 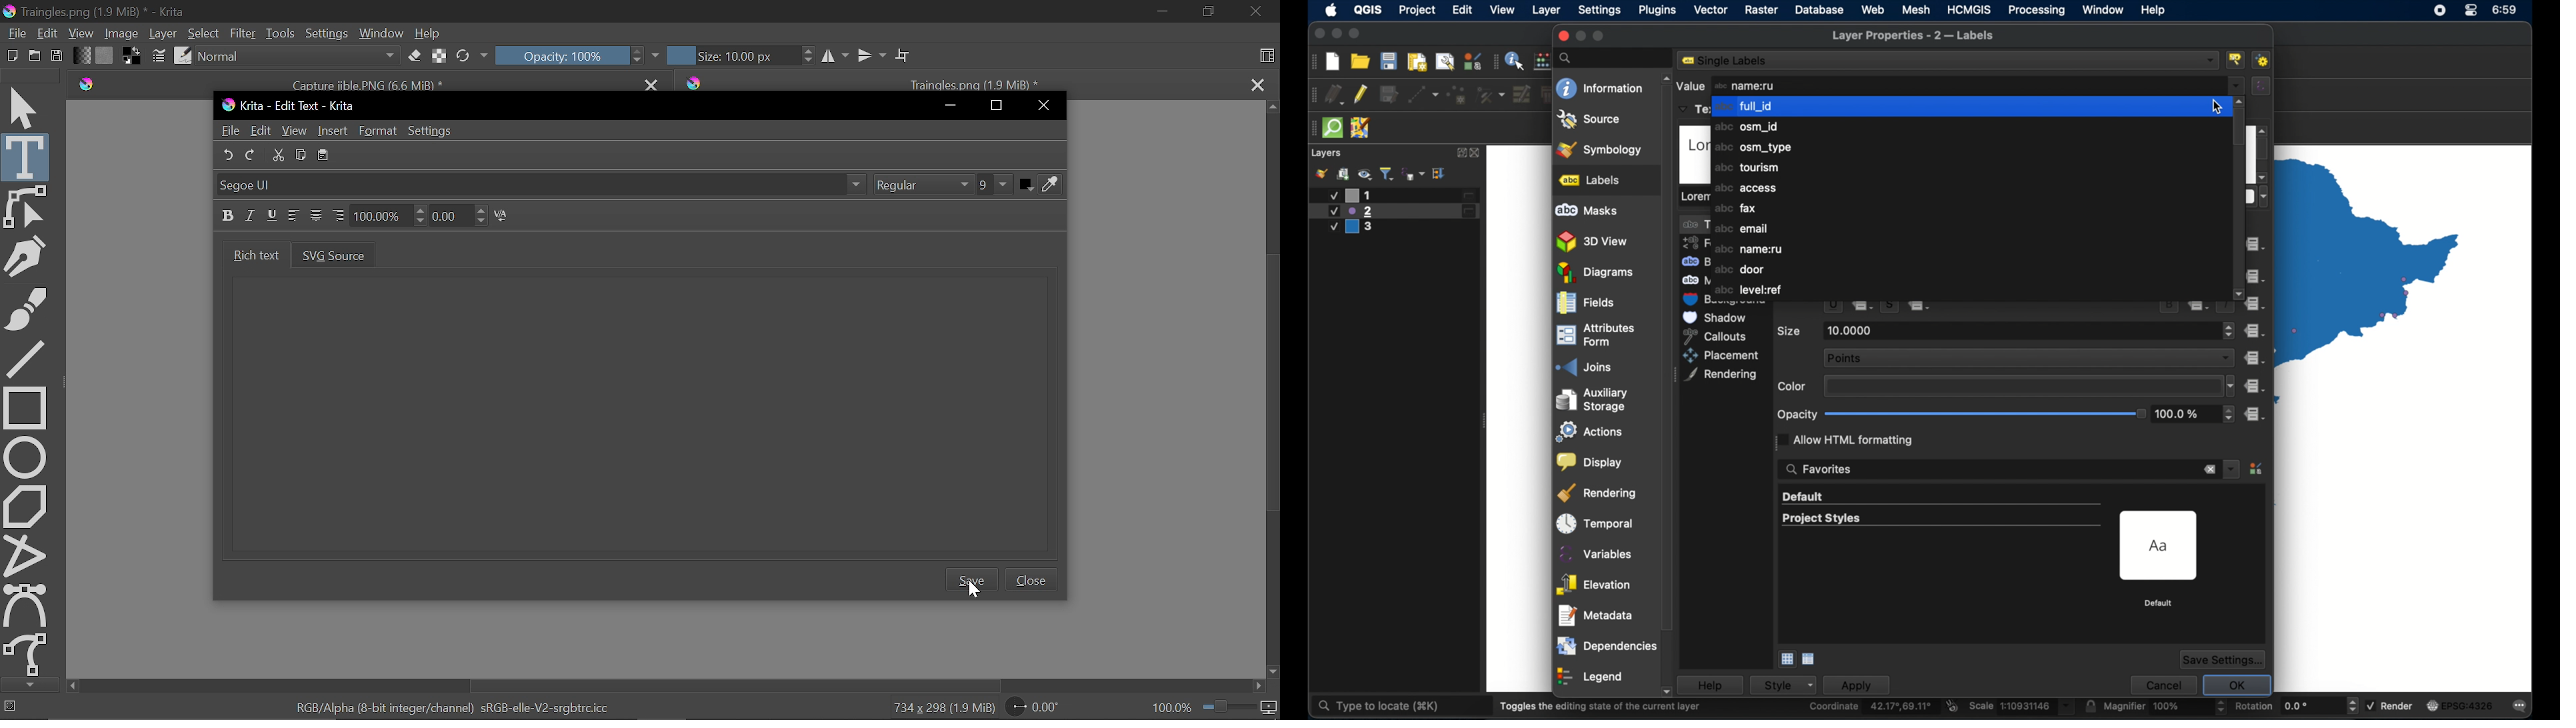 I want to click on Settings, so click(x=435, y=130).